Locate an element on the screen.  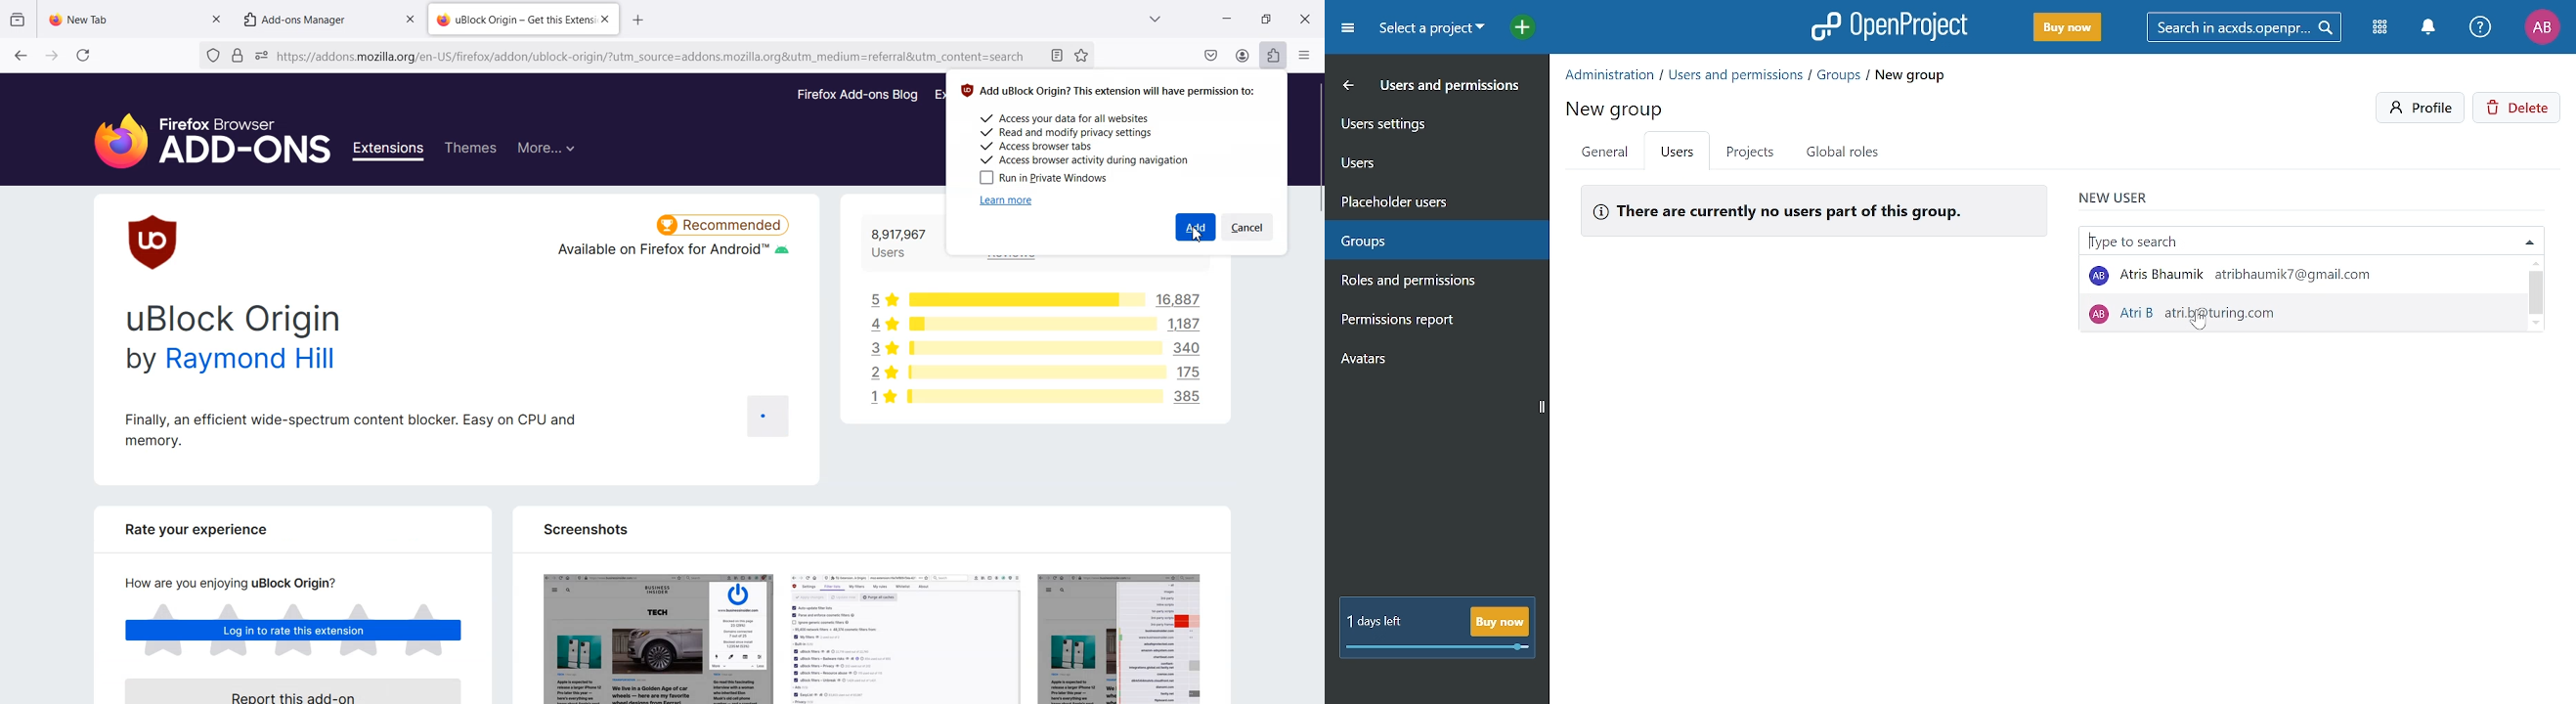
Maximize is located at coordinates (1266, 18).